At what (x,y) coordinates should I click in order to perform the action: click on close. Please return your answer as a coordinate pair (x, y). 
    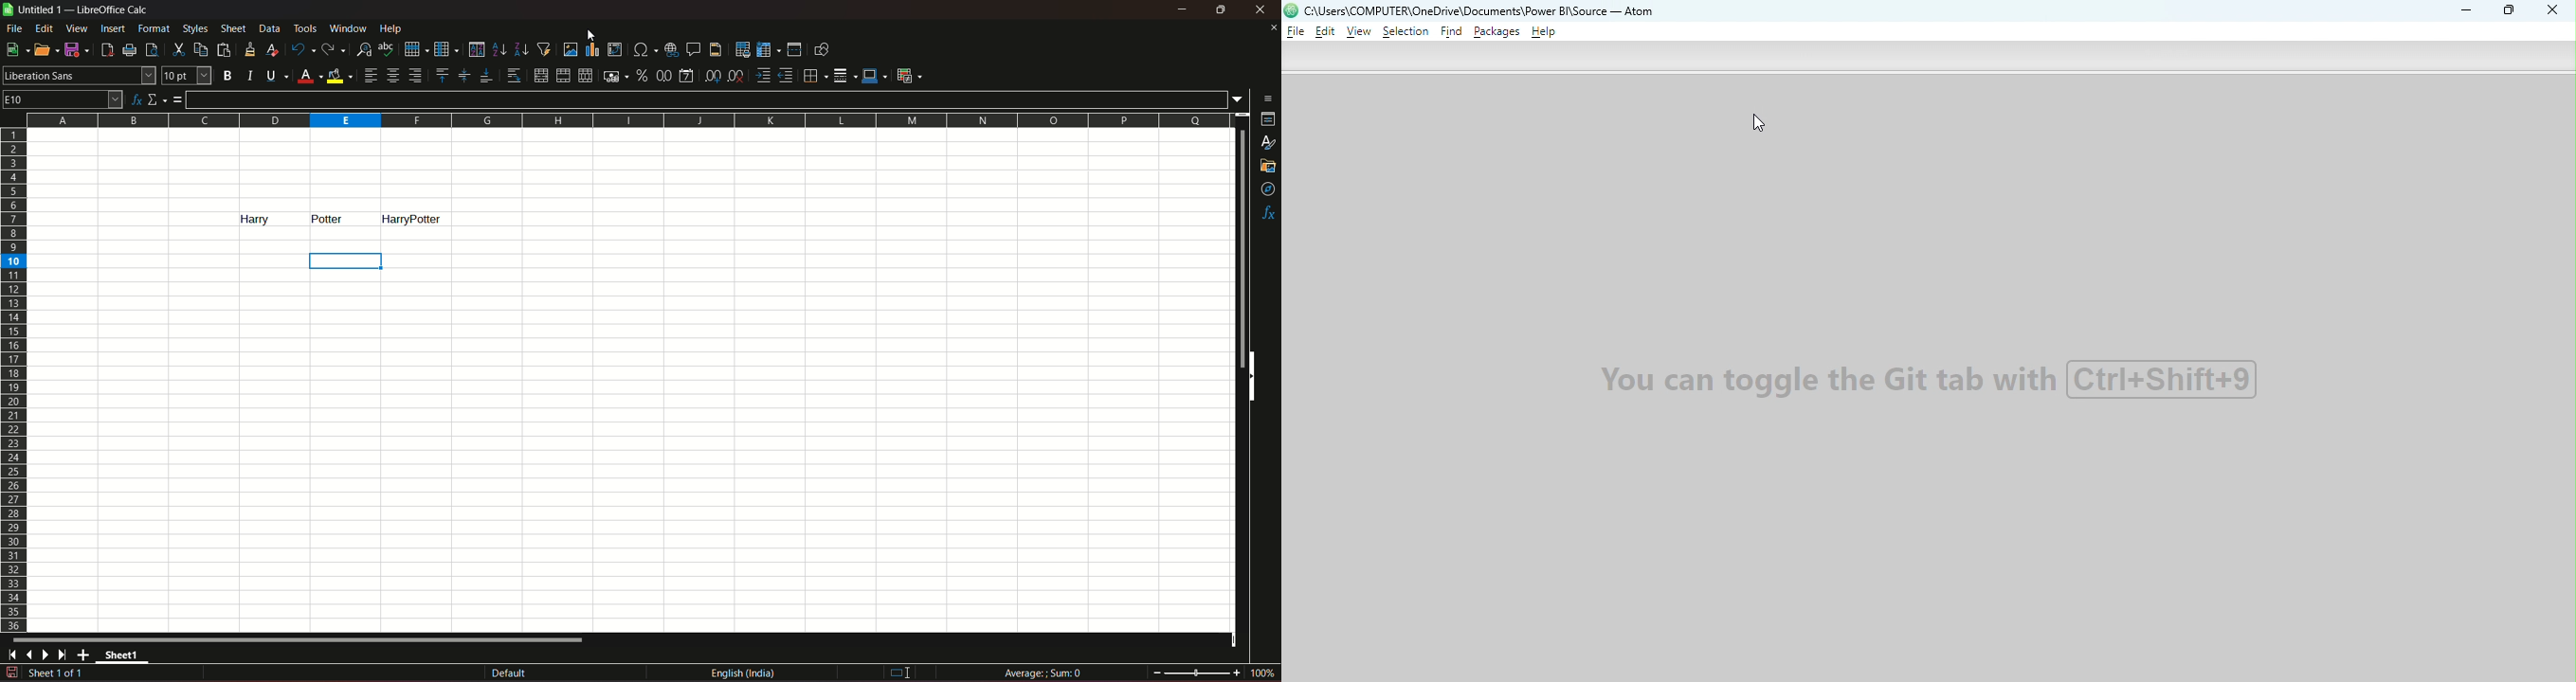
    Looking at the image, I should click on (1273, 27).